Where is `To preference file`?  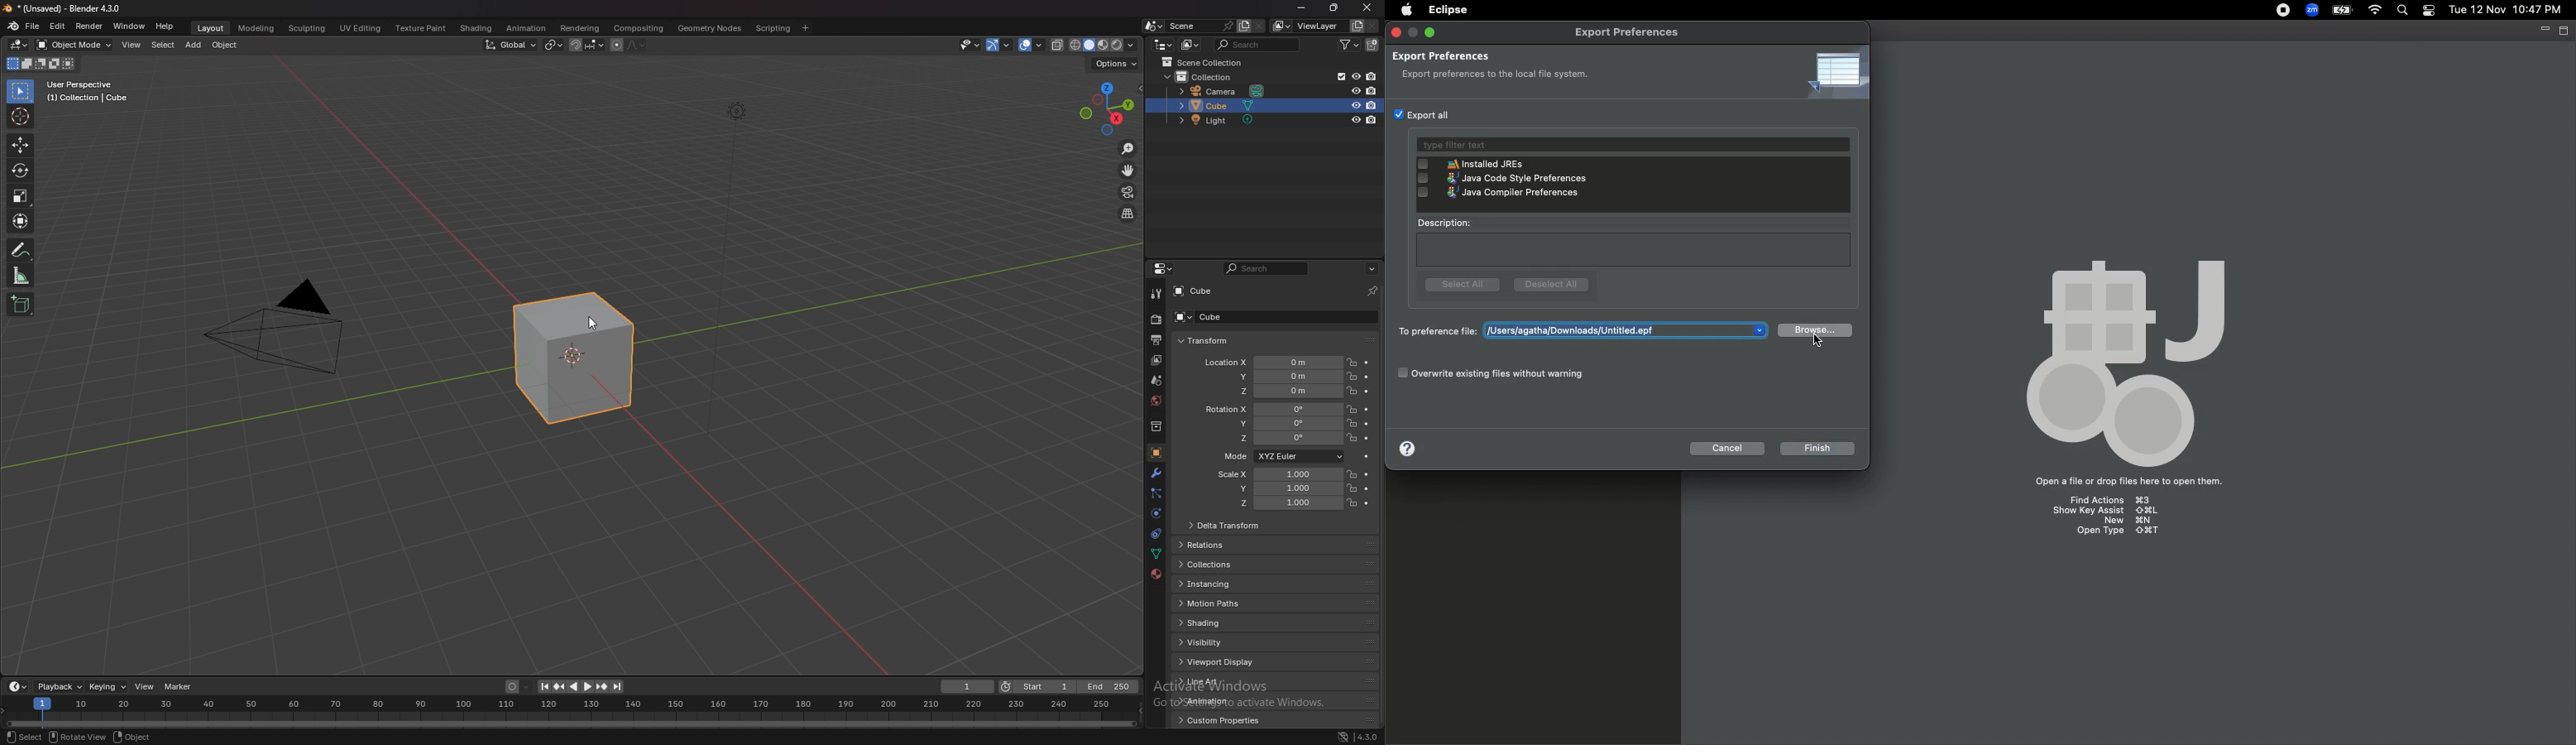
To preference file is located at coordinates (1439, 334).